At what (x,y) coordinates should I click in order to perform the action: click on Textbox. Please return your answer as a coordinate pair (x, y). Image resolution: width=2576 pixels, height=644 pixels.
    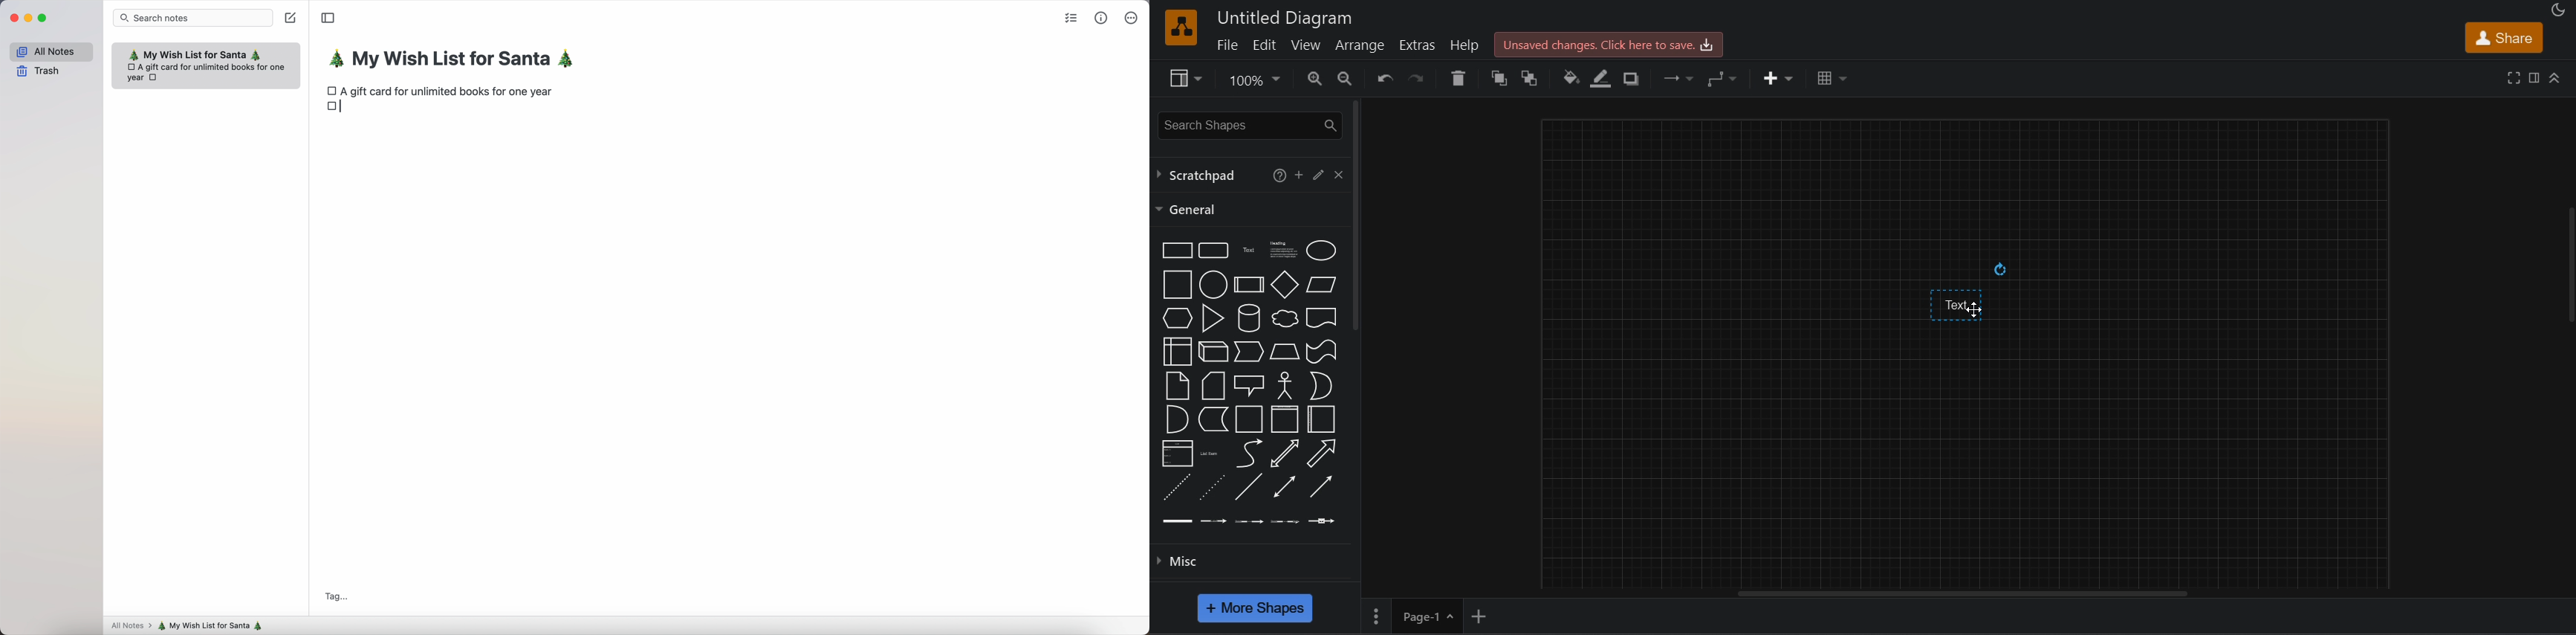
    Looking at the image, I should click on (1285, 251).